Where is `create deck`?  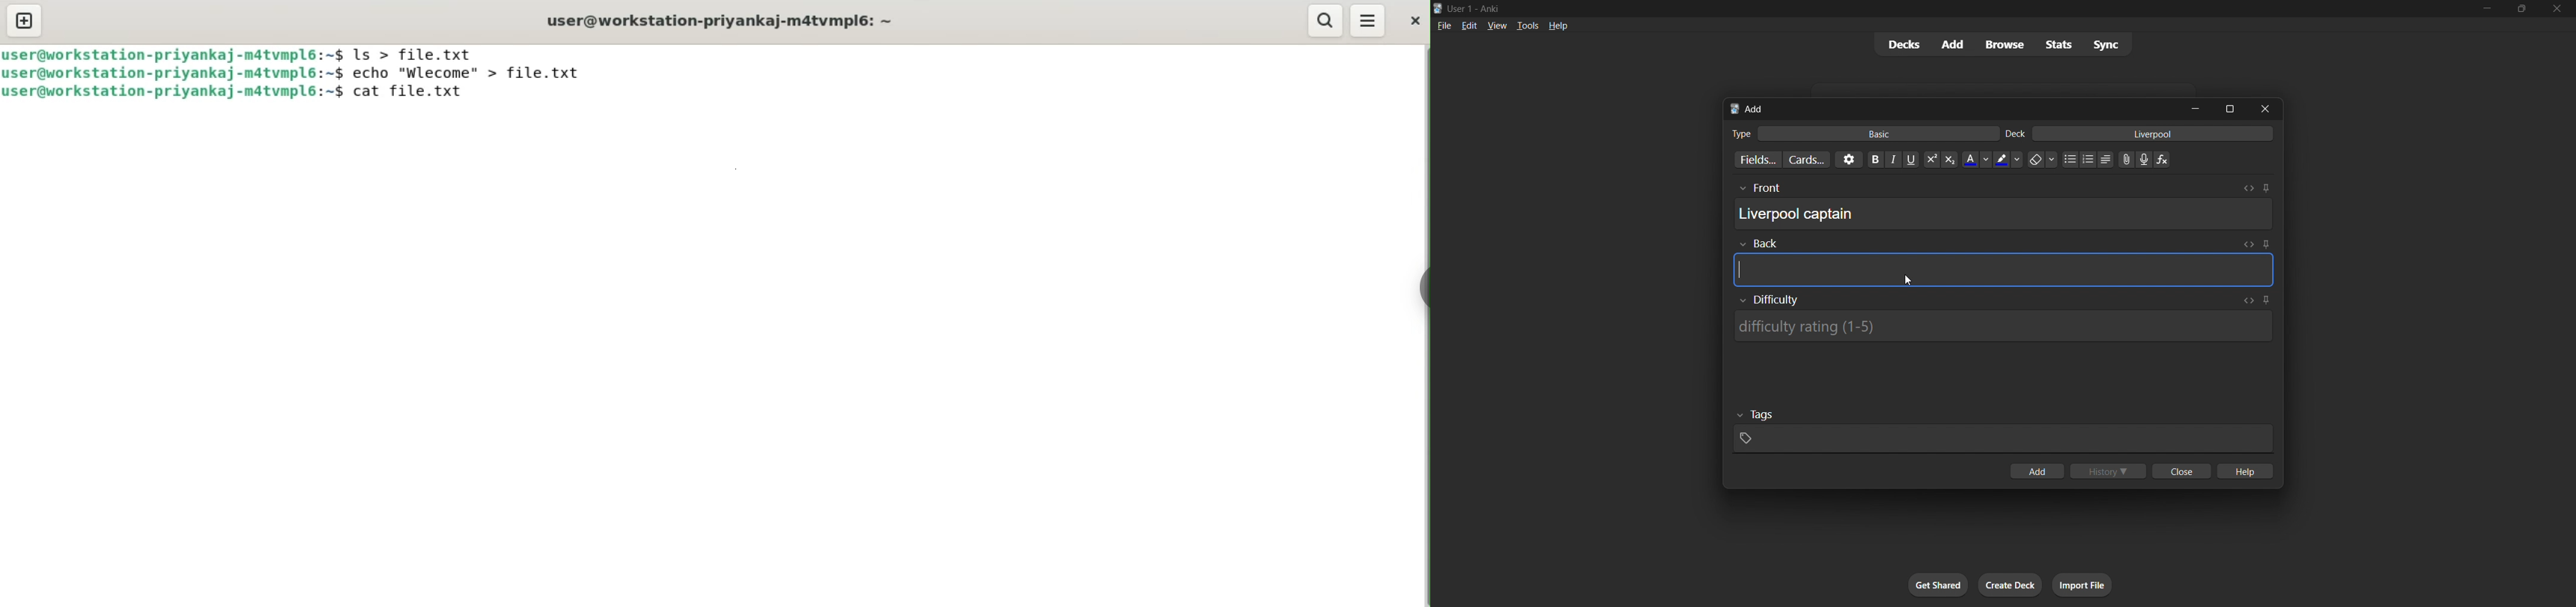 create deck is located at coordinates (2011, 585).